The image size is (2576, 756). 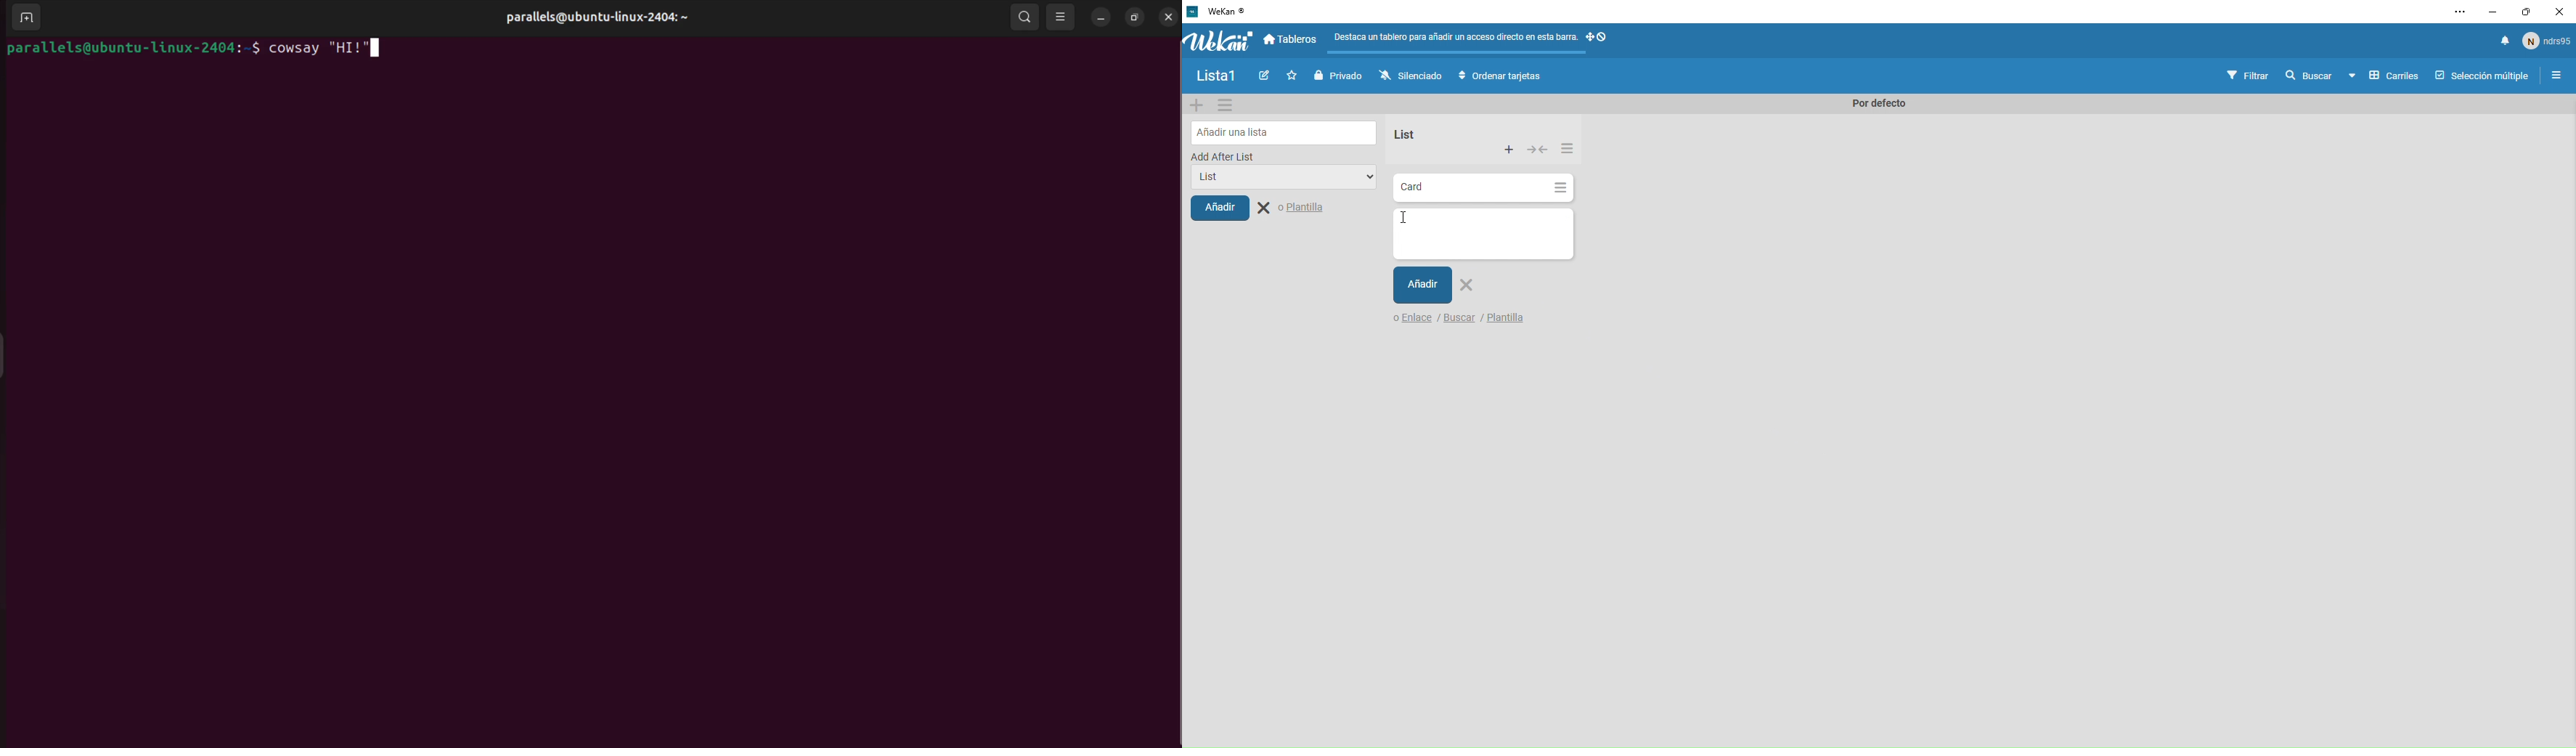 What do you see at coordinates (1506, 319) in the screenshot?
I see `Template` at bounding box center [1506, 319].